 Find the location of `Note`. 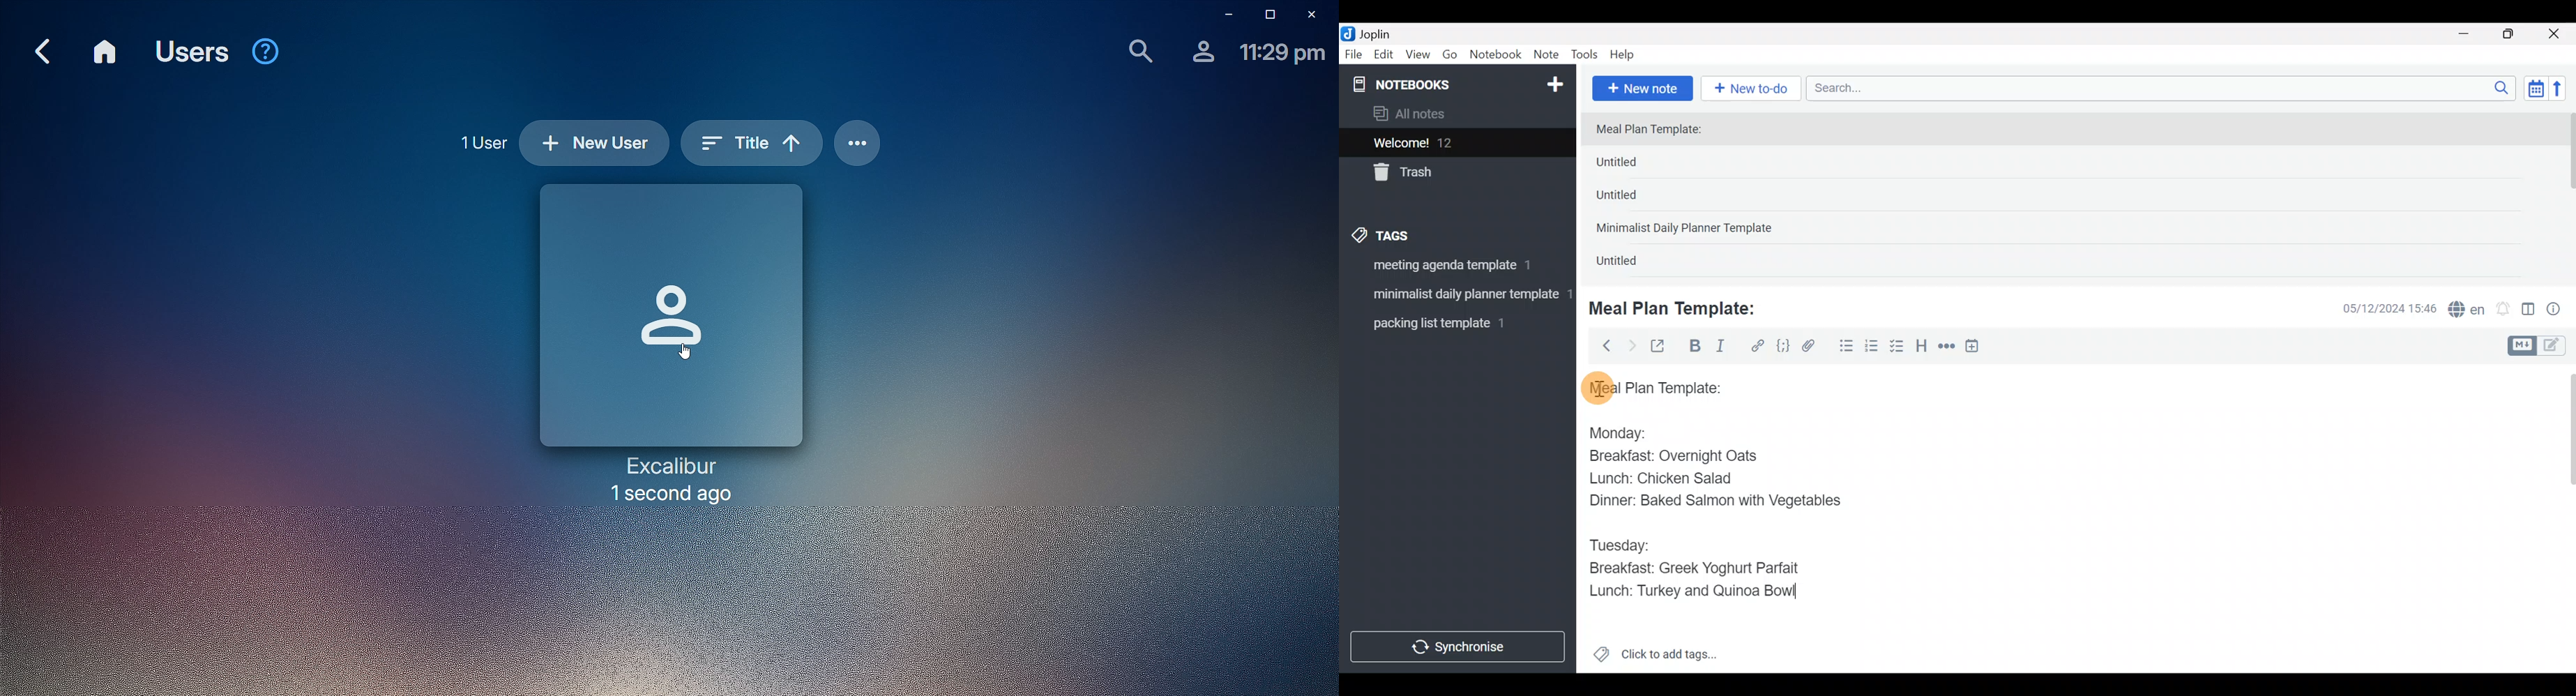

Note is located at coordinates (1549, 55).